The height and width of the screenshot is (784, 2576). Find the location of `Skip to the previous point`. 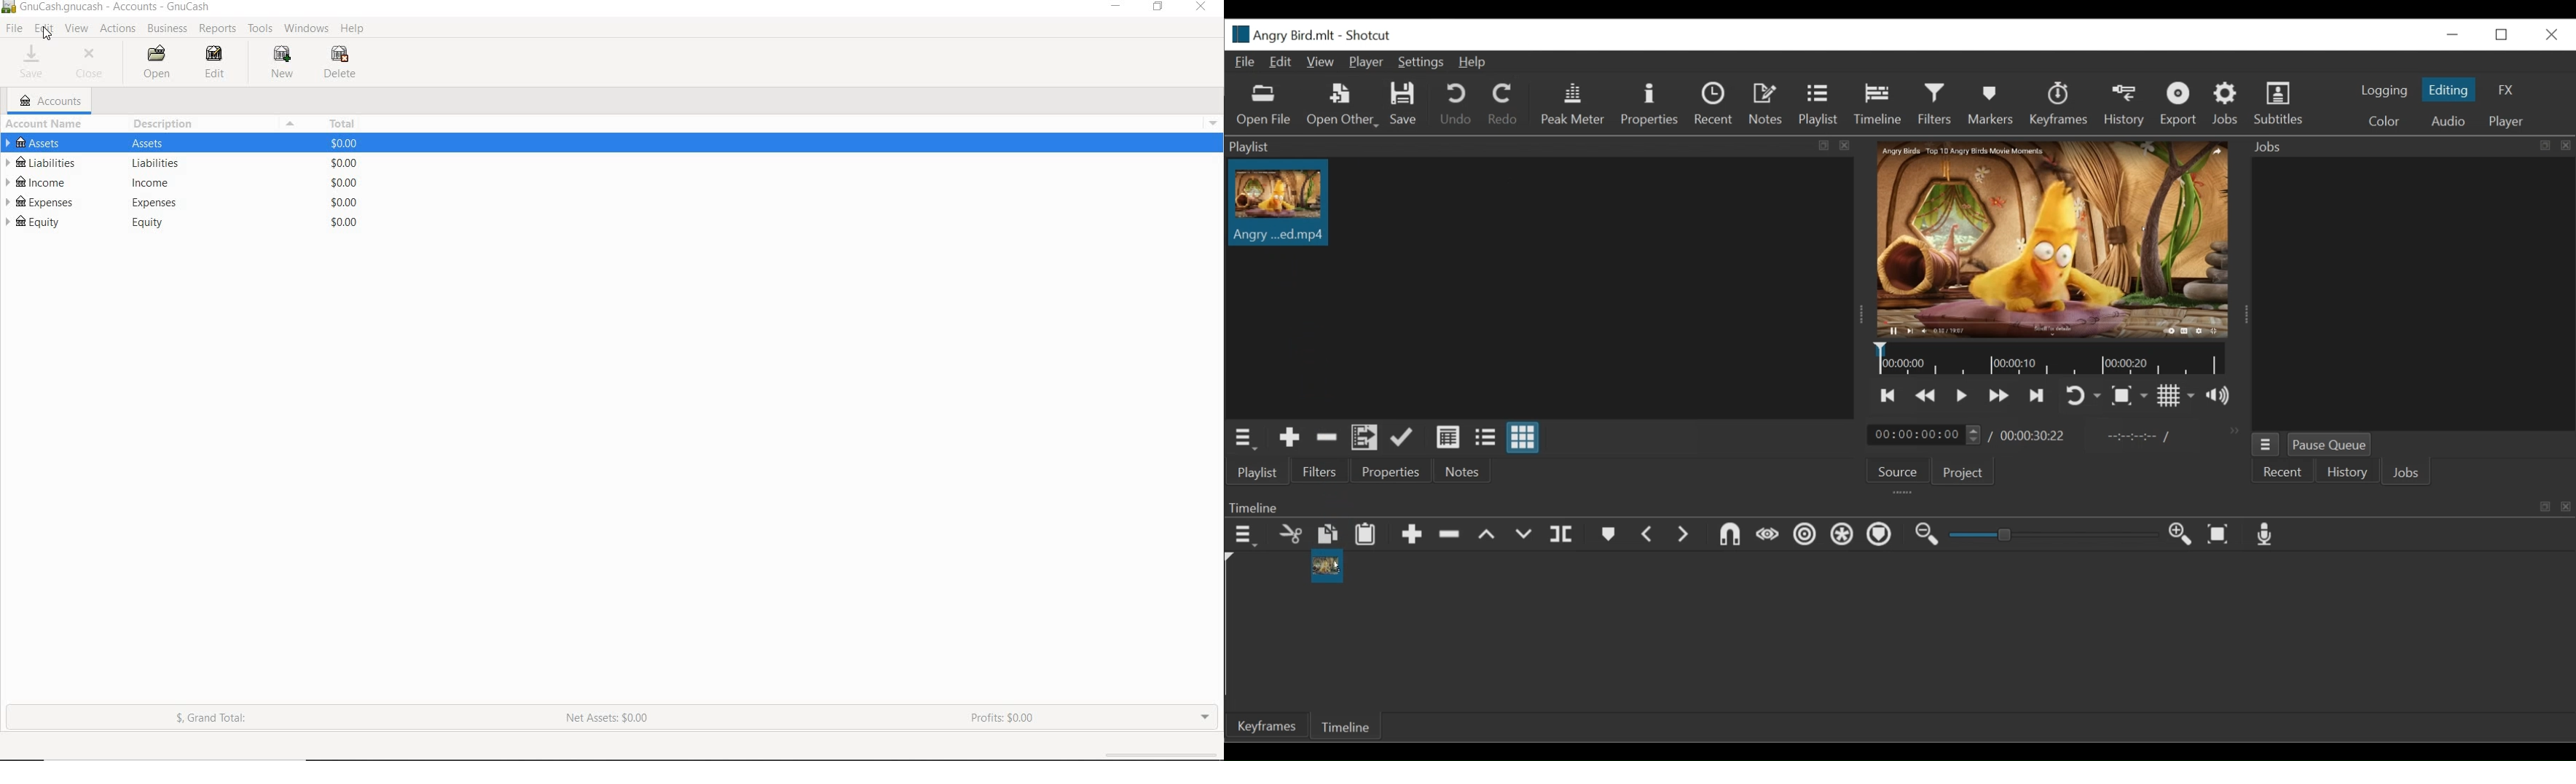

Skip to the previous point is located at coordinates (1889, 395).